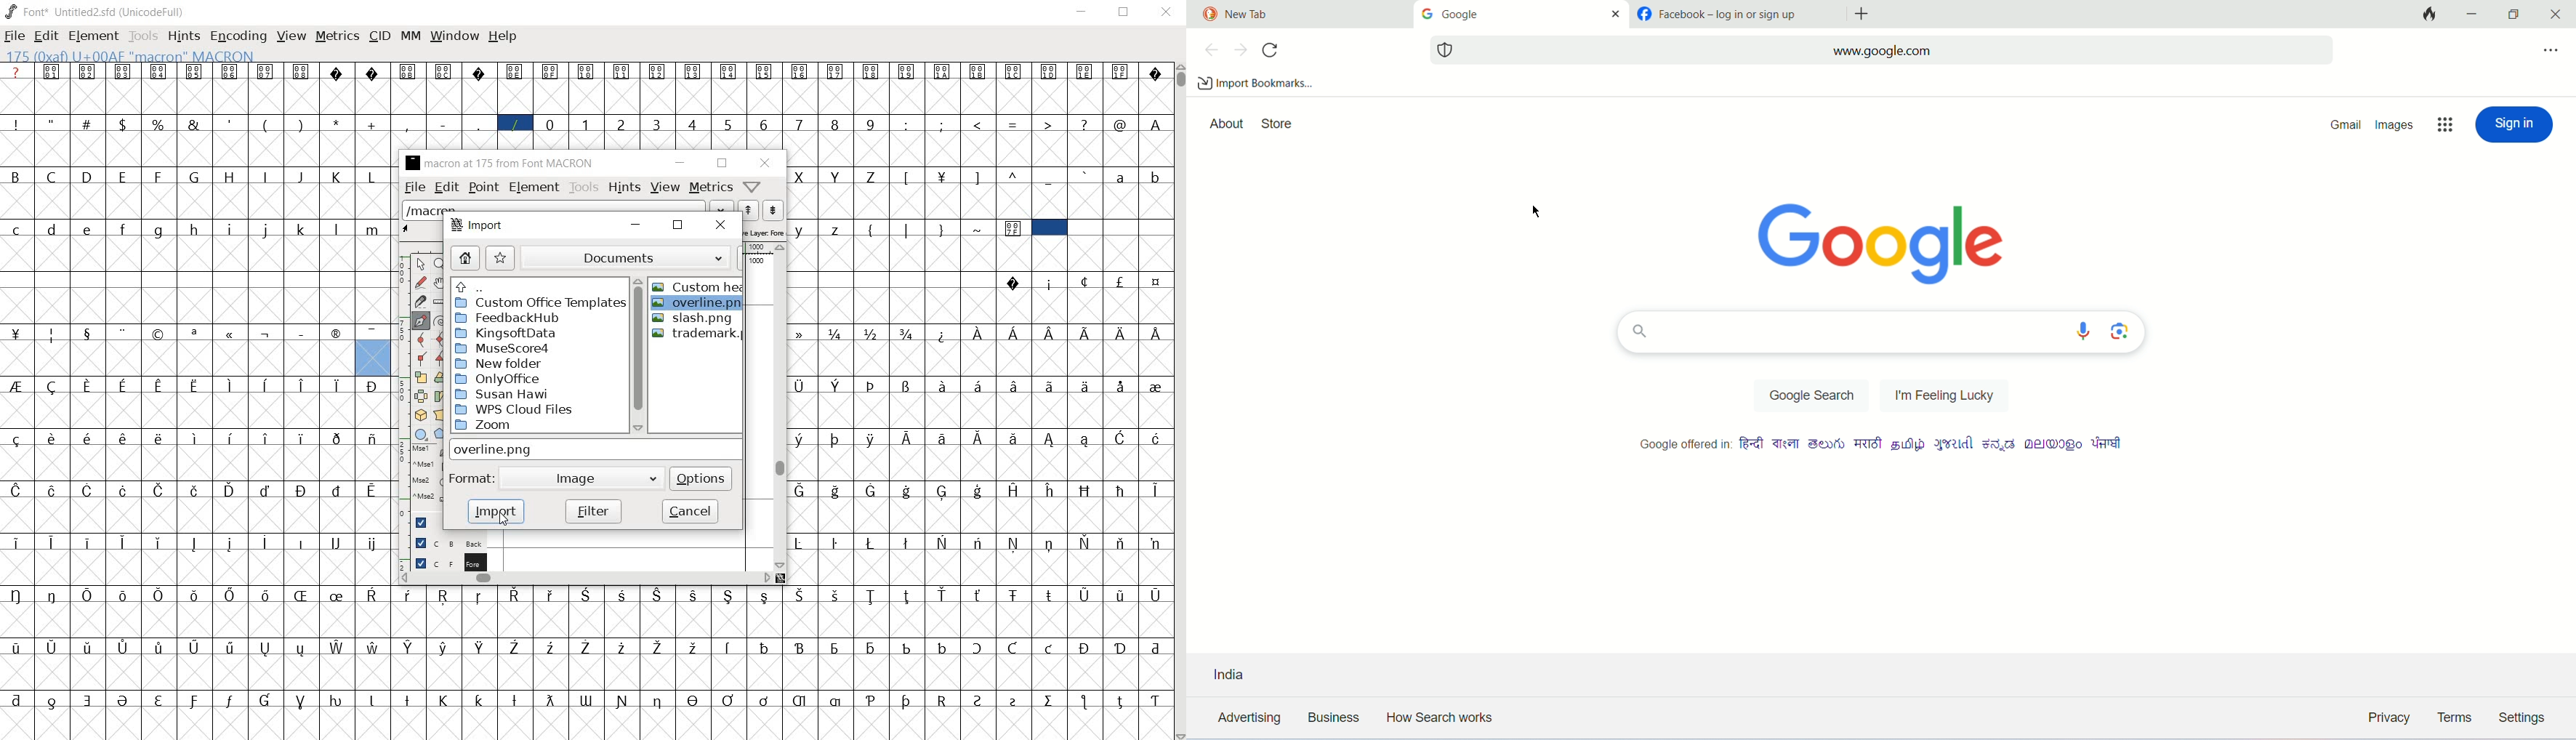 The width and height of the screenshot is (2576, 756). Describe the element at coordinates (1209, 50) in the screenshot. I see `previous` at that location.